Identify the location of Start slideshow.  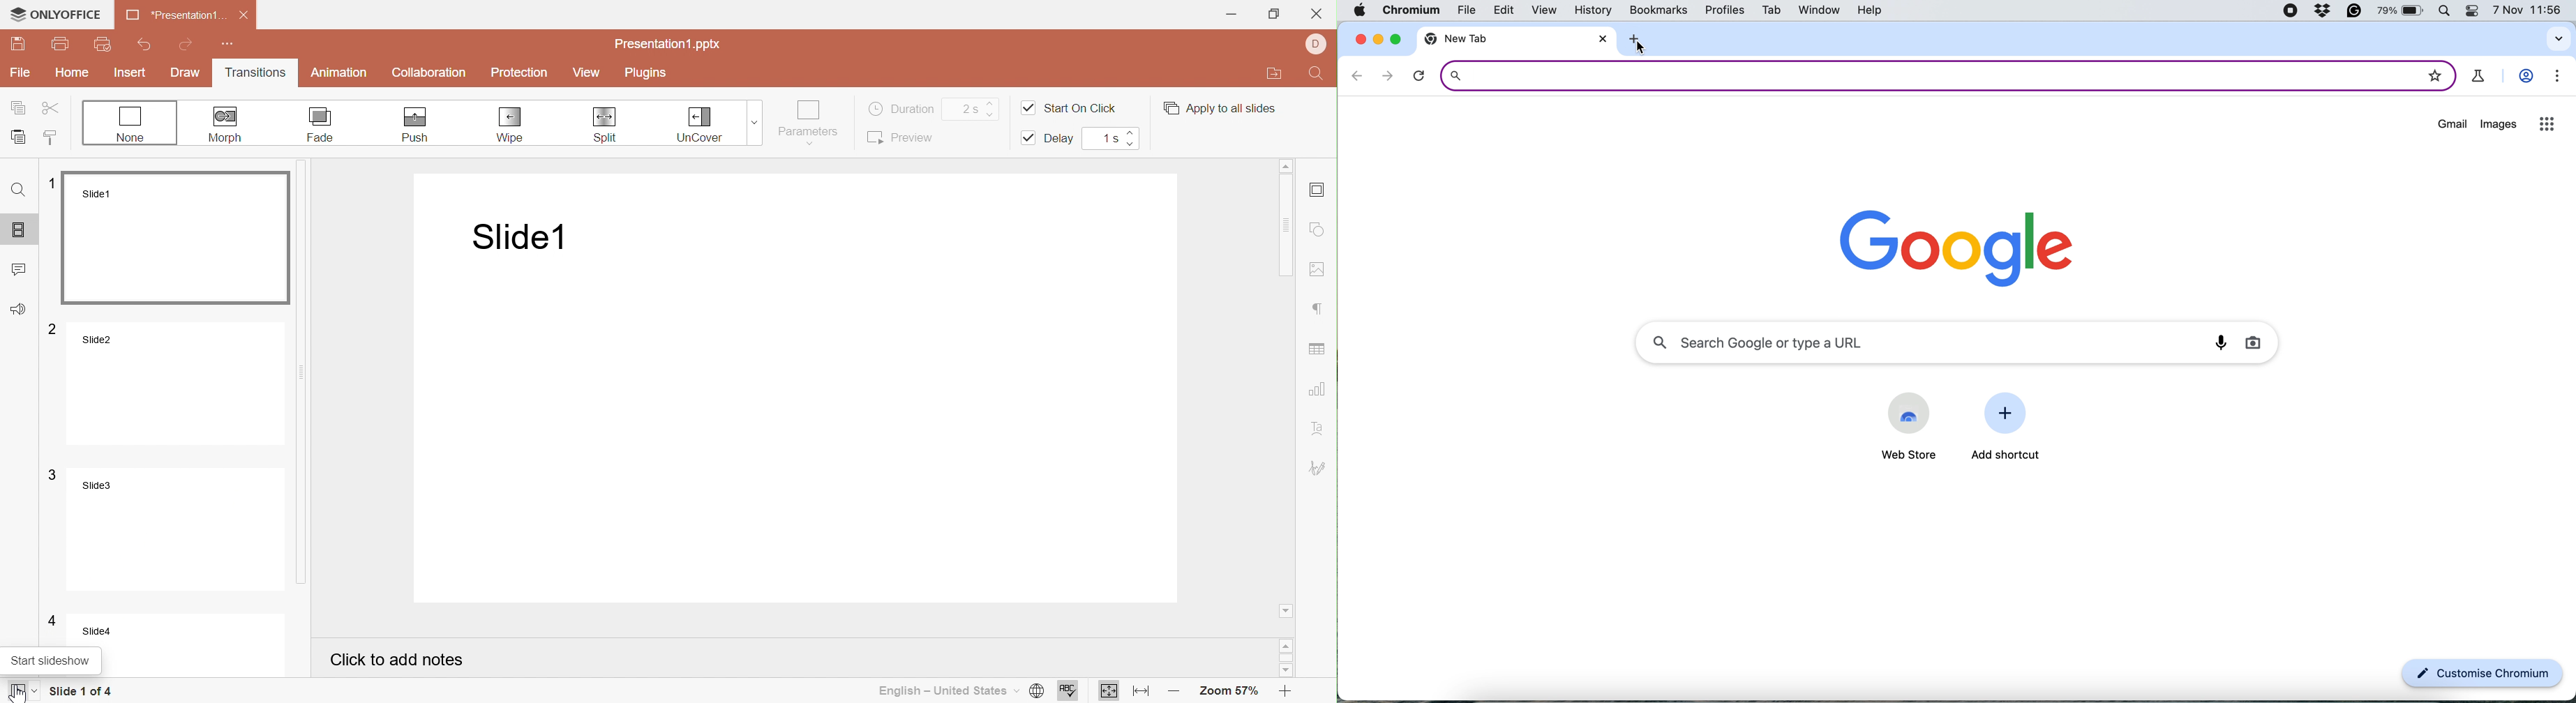
(25, 692).